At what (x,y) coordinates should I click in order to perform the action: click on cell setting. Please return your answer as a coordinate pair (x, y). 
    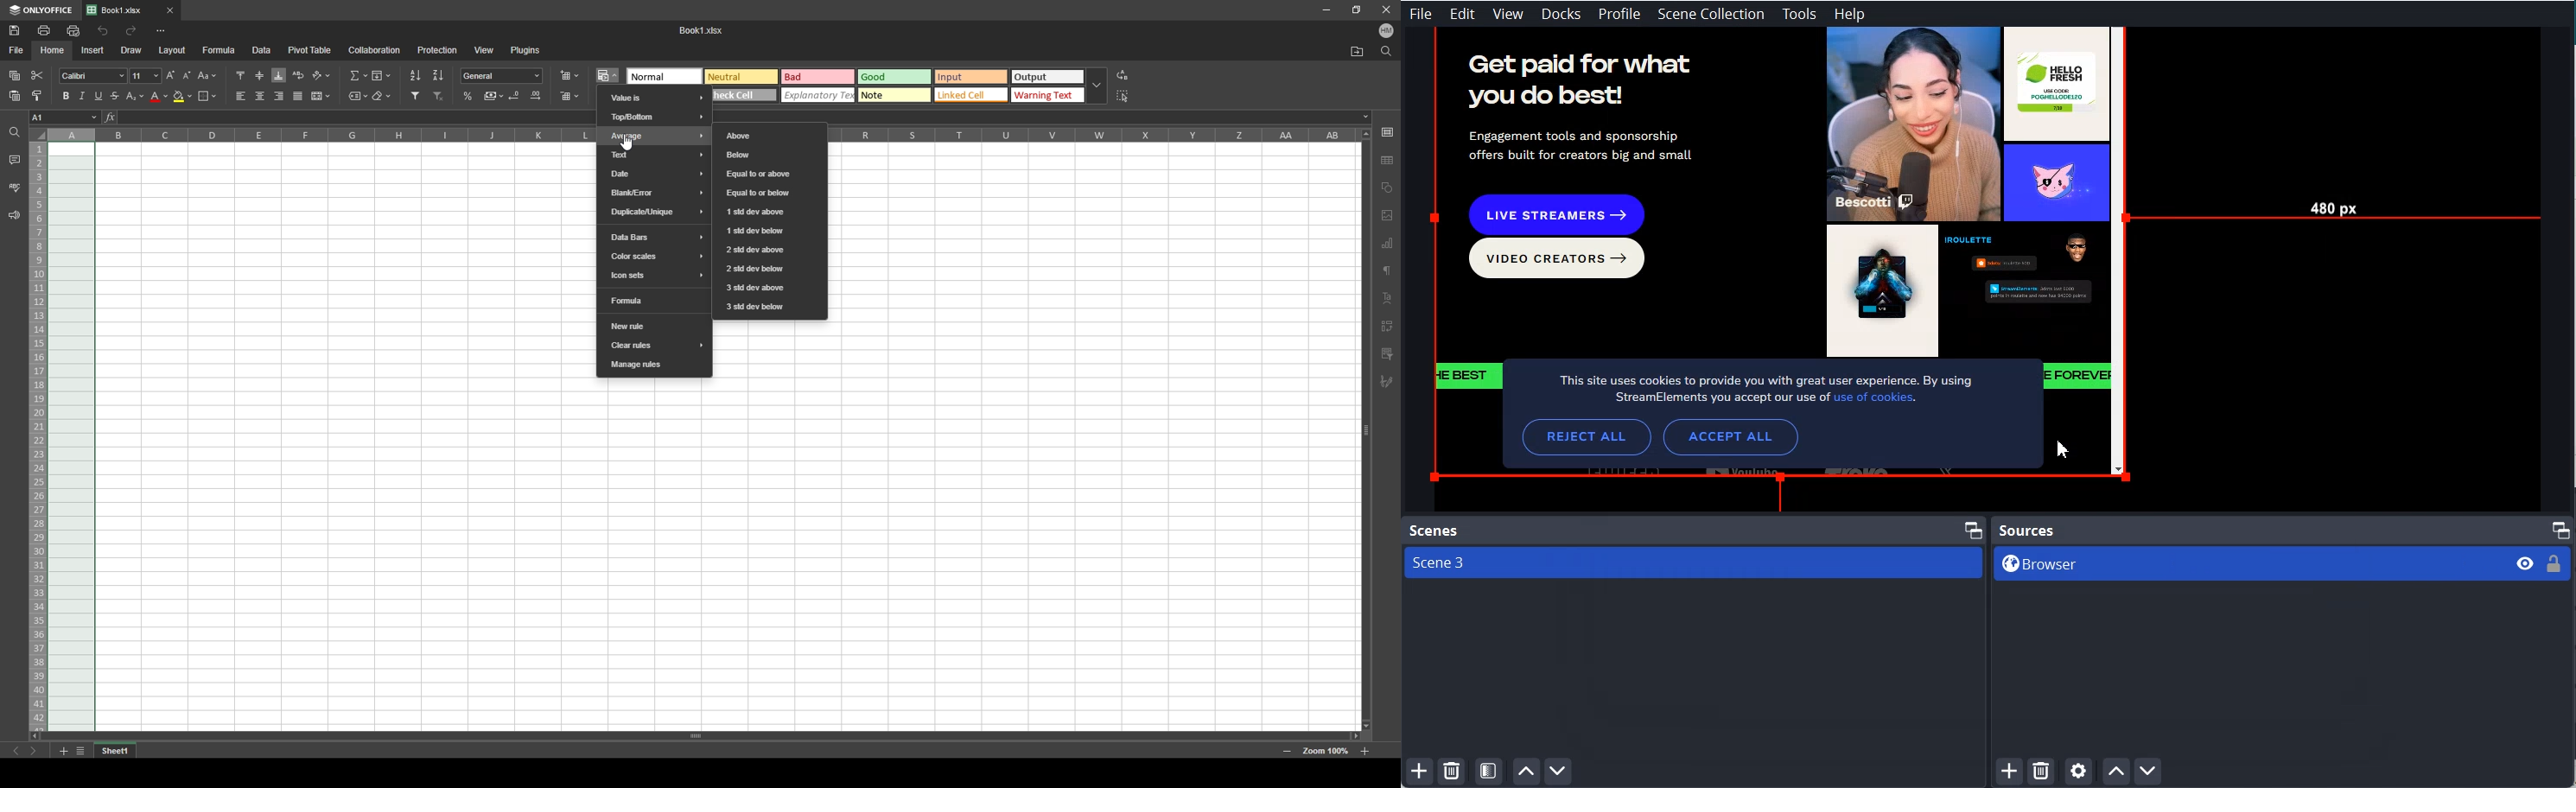
    Looking at the image, I should click on (1388, 133).